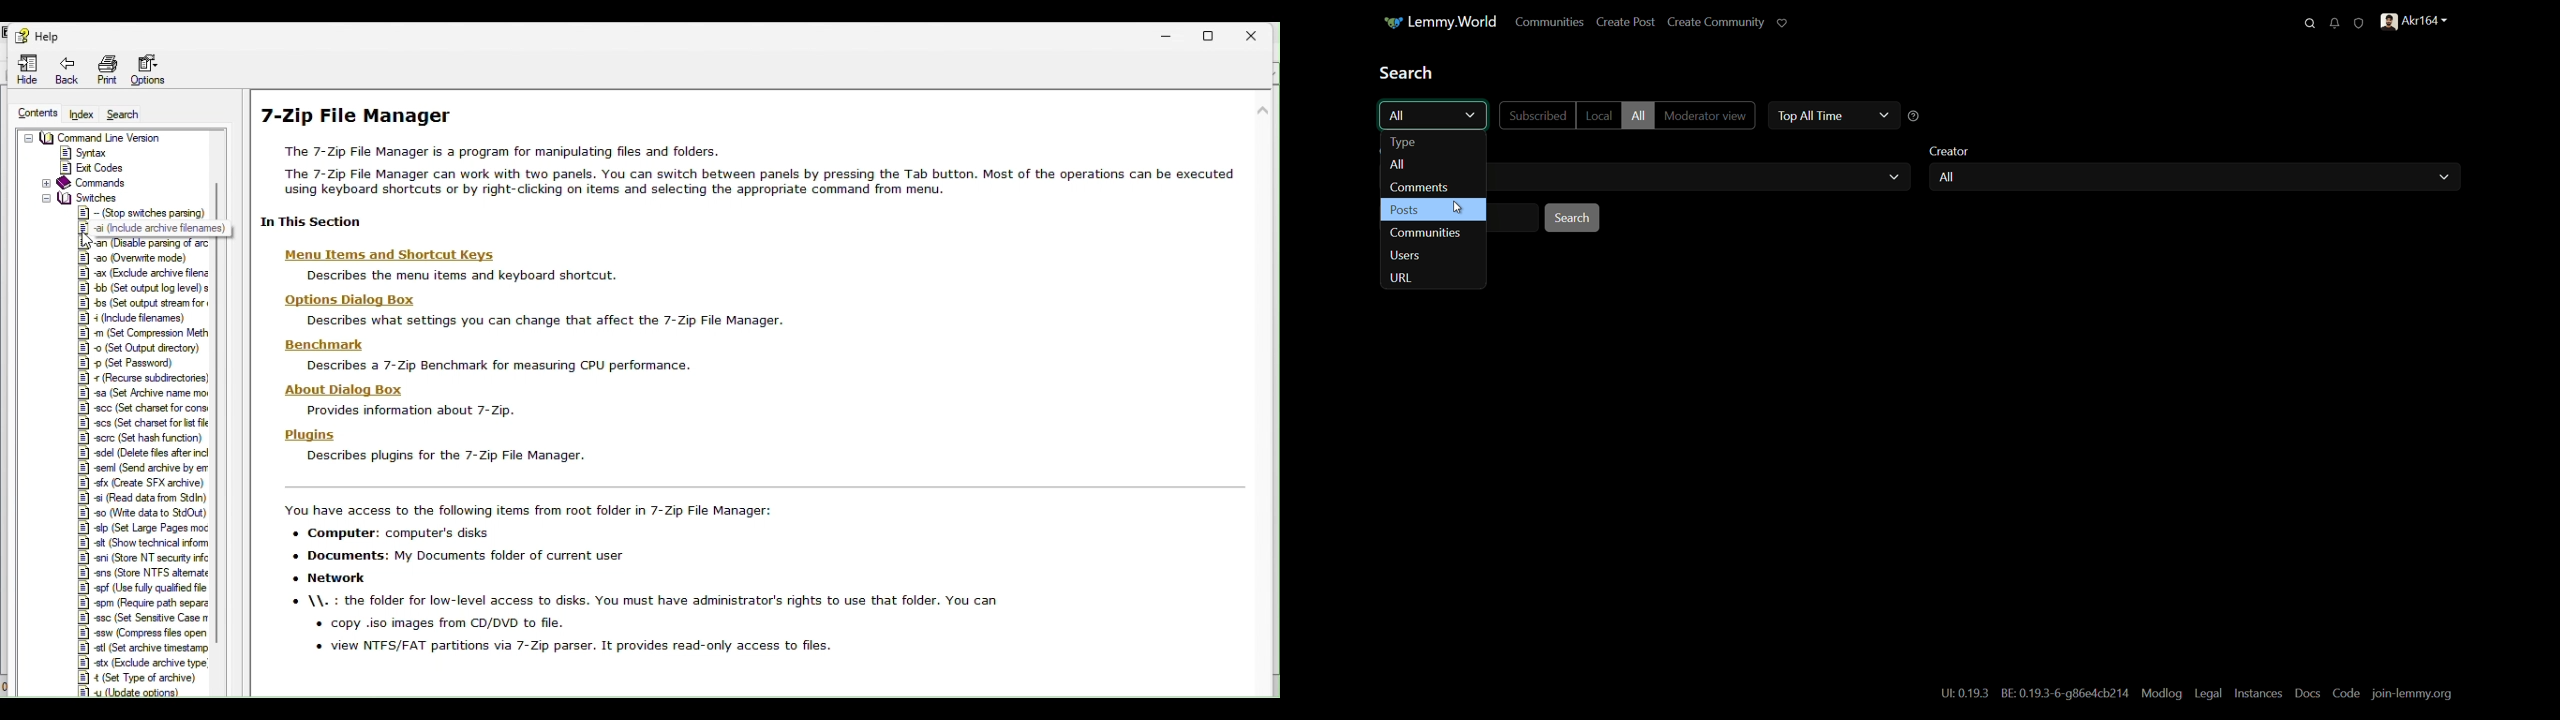 This screenshot has width=2576, height=728. I want to click on unread reports, so click(2359, 22).